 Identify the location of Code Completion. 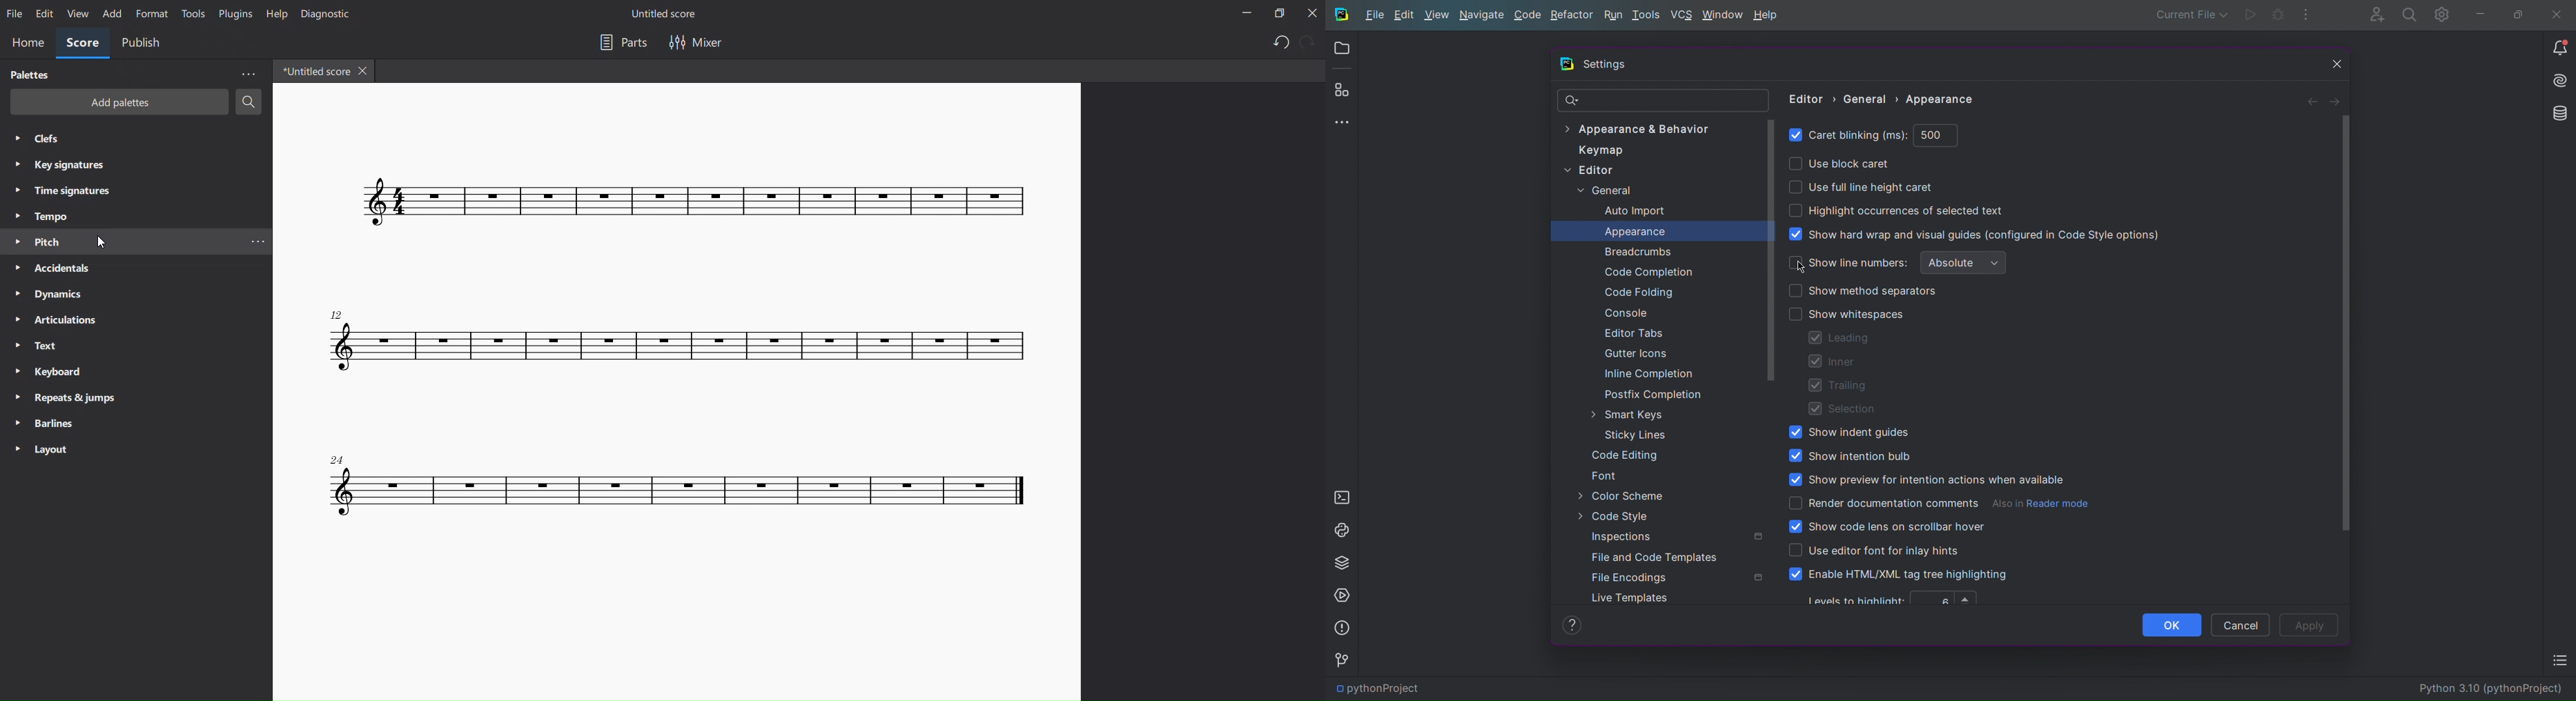
(1647, 273).